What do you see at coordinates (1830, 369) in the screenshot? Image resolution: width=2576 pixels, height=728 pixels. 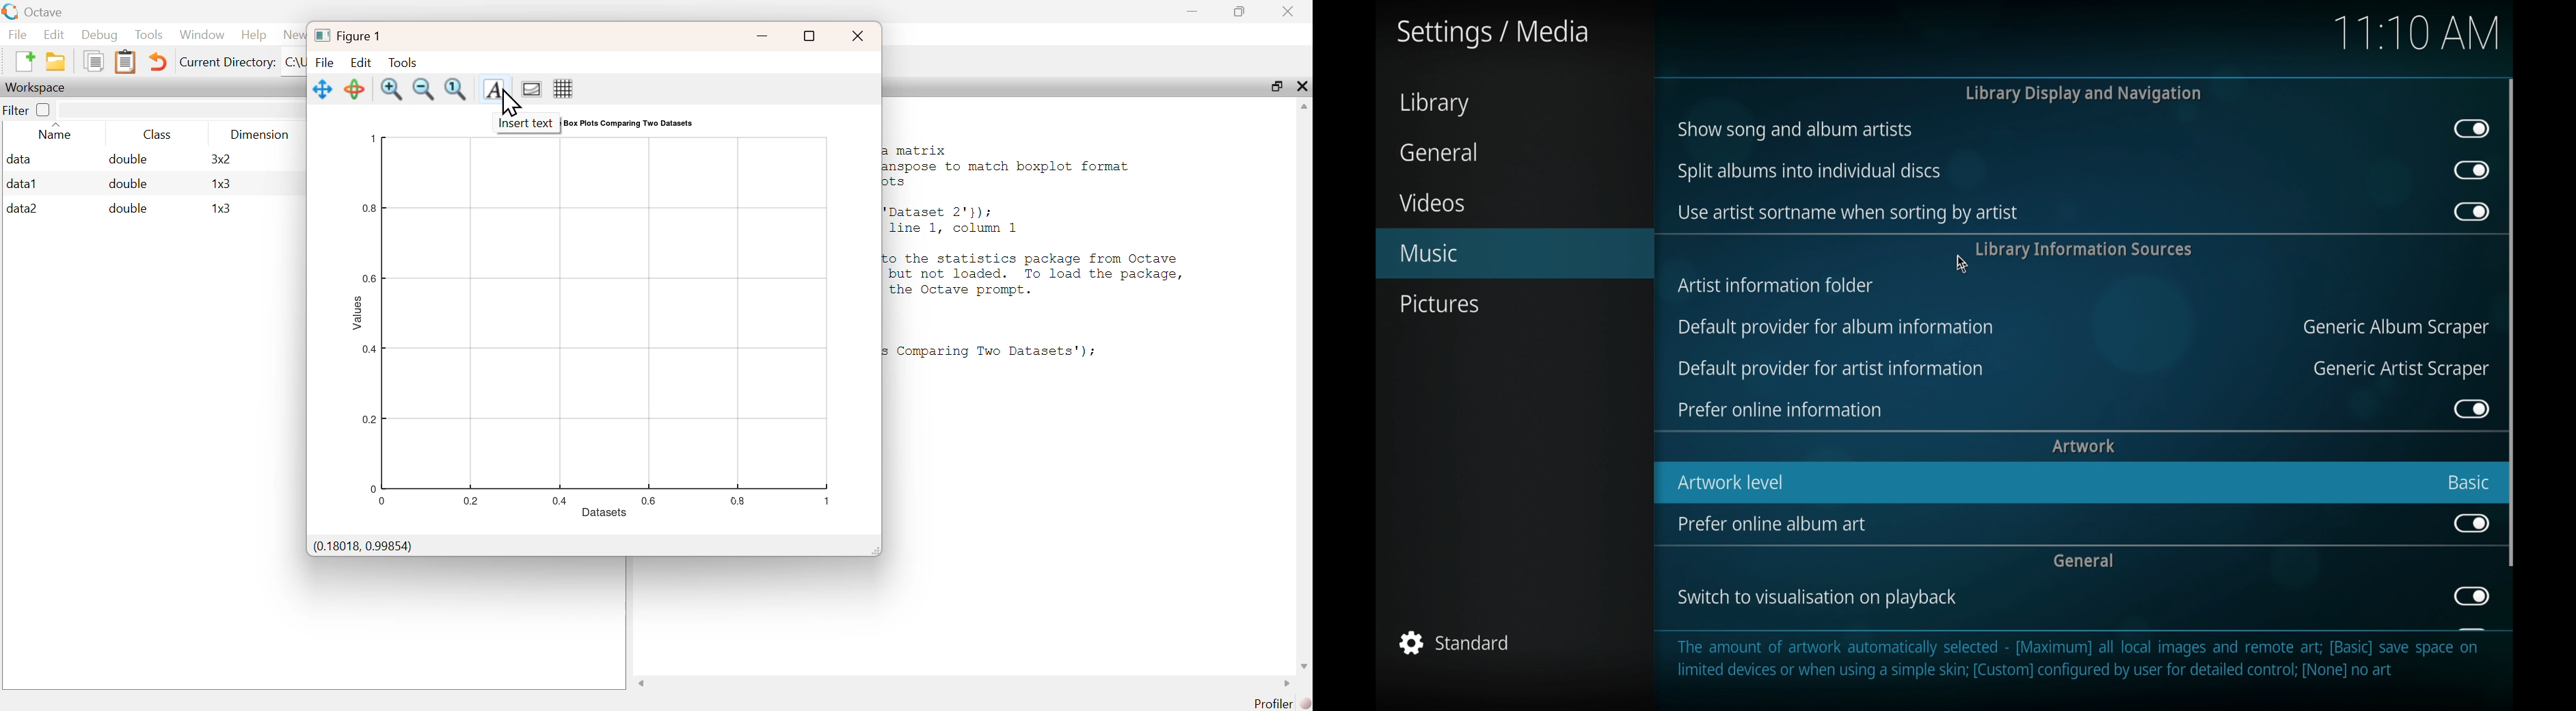 I see `default provider for artist information` at bounding box center [1830, 369].